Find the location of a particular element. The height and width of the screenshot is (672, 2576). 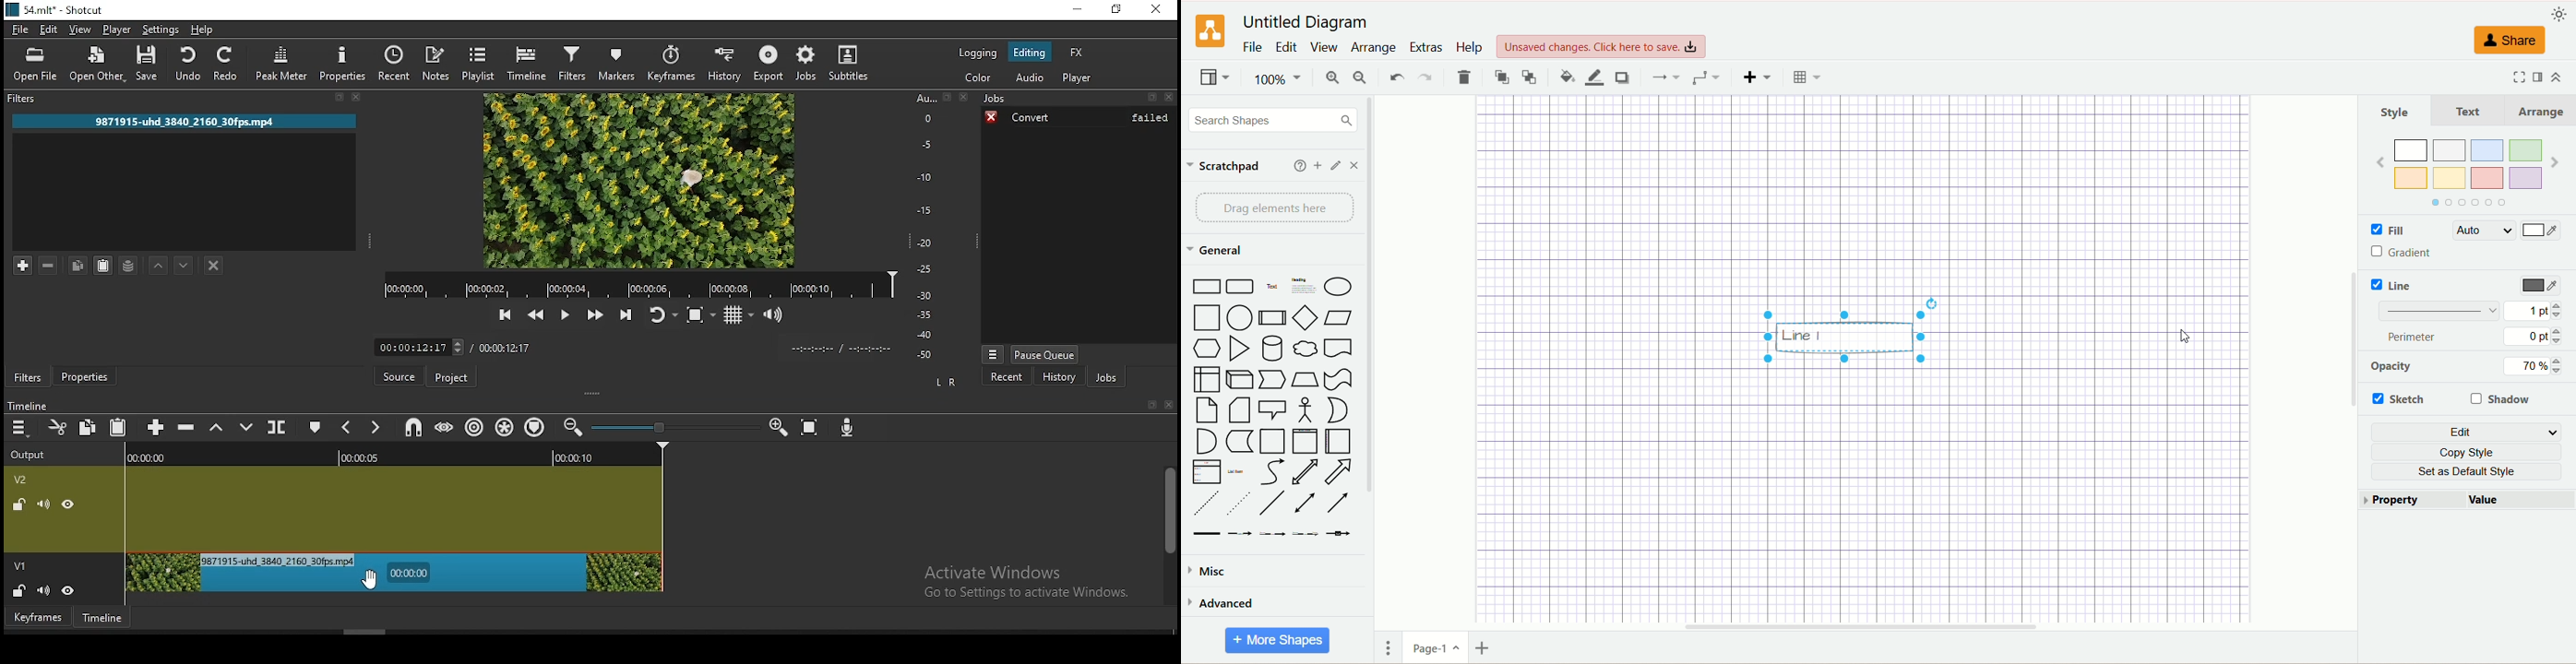

vertical scroll bar is located at coordinates (2348, 363).